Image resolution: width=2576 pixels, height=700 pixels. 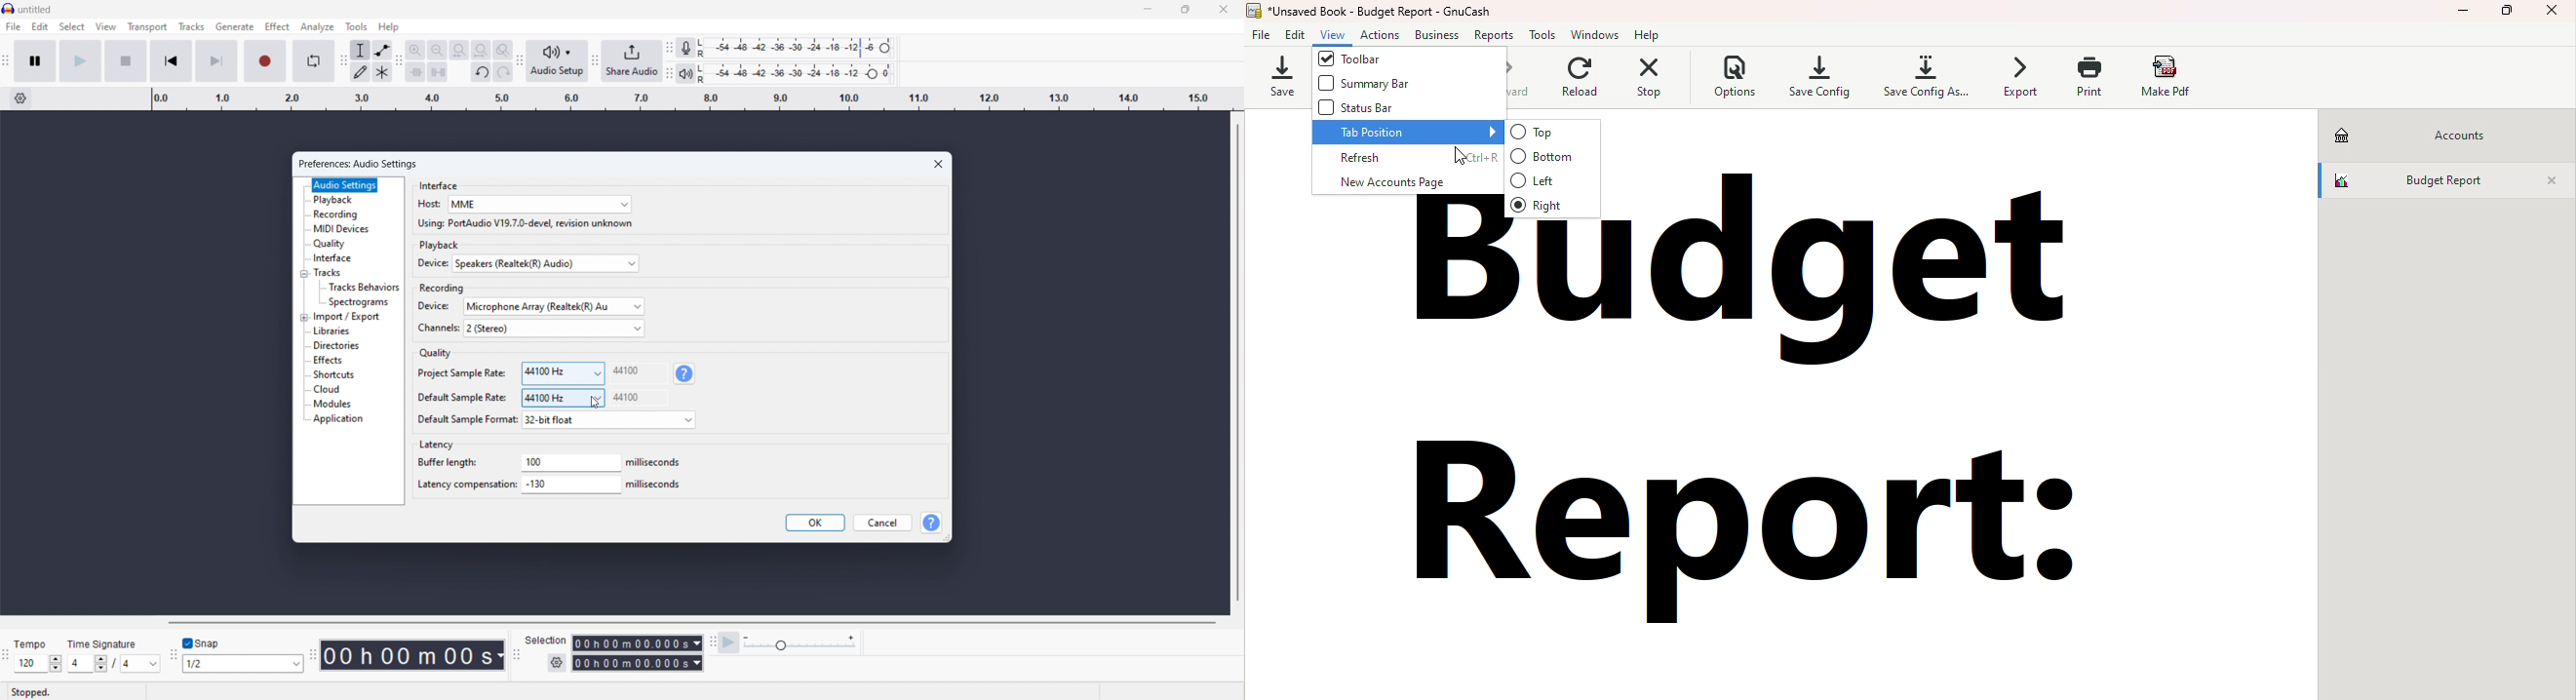 What do you see at coordinates (415, 50) in the screenshot?
I see `zoom in` at bounding box center [415, 50].